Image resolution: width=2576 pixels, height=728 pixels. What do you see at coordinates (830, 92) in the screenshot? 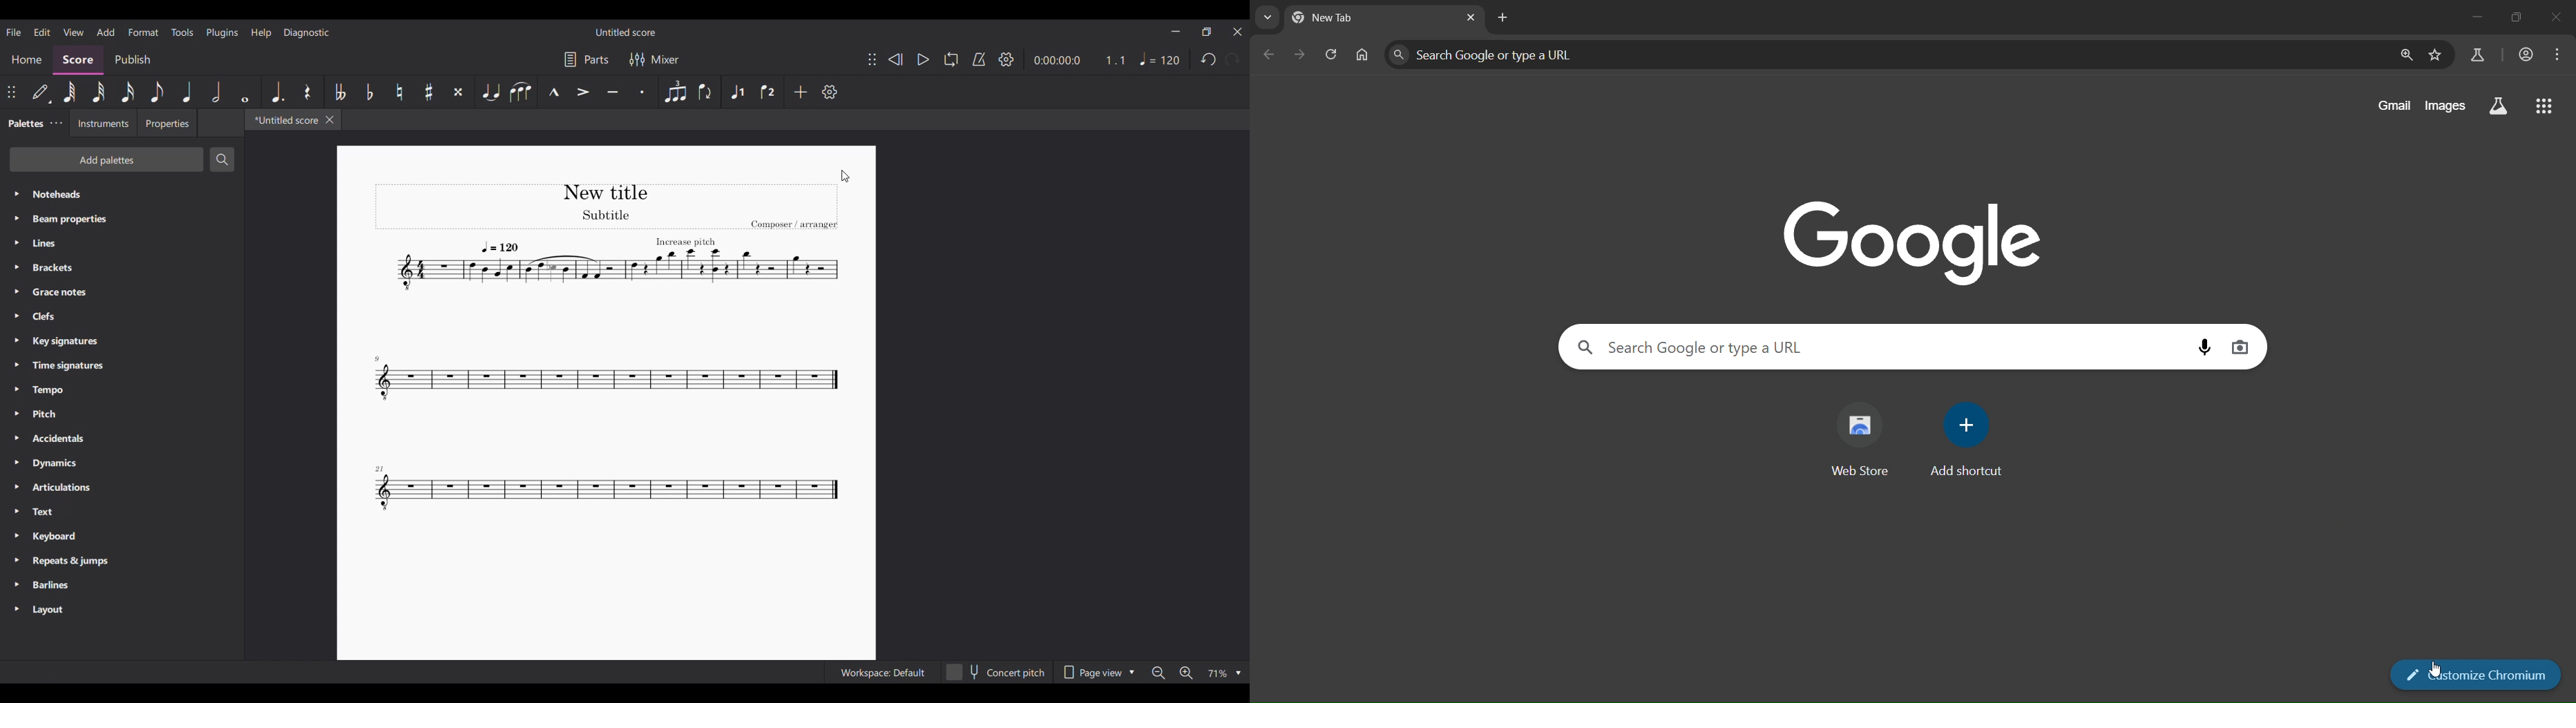
I see `Settings` at bounding box center [830, 92].